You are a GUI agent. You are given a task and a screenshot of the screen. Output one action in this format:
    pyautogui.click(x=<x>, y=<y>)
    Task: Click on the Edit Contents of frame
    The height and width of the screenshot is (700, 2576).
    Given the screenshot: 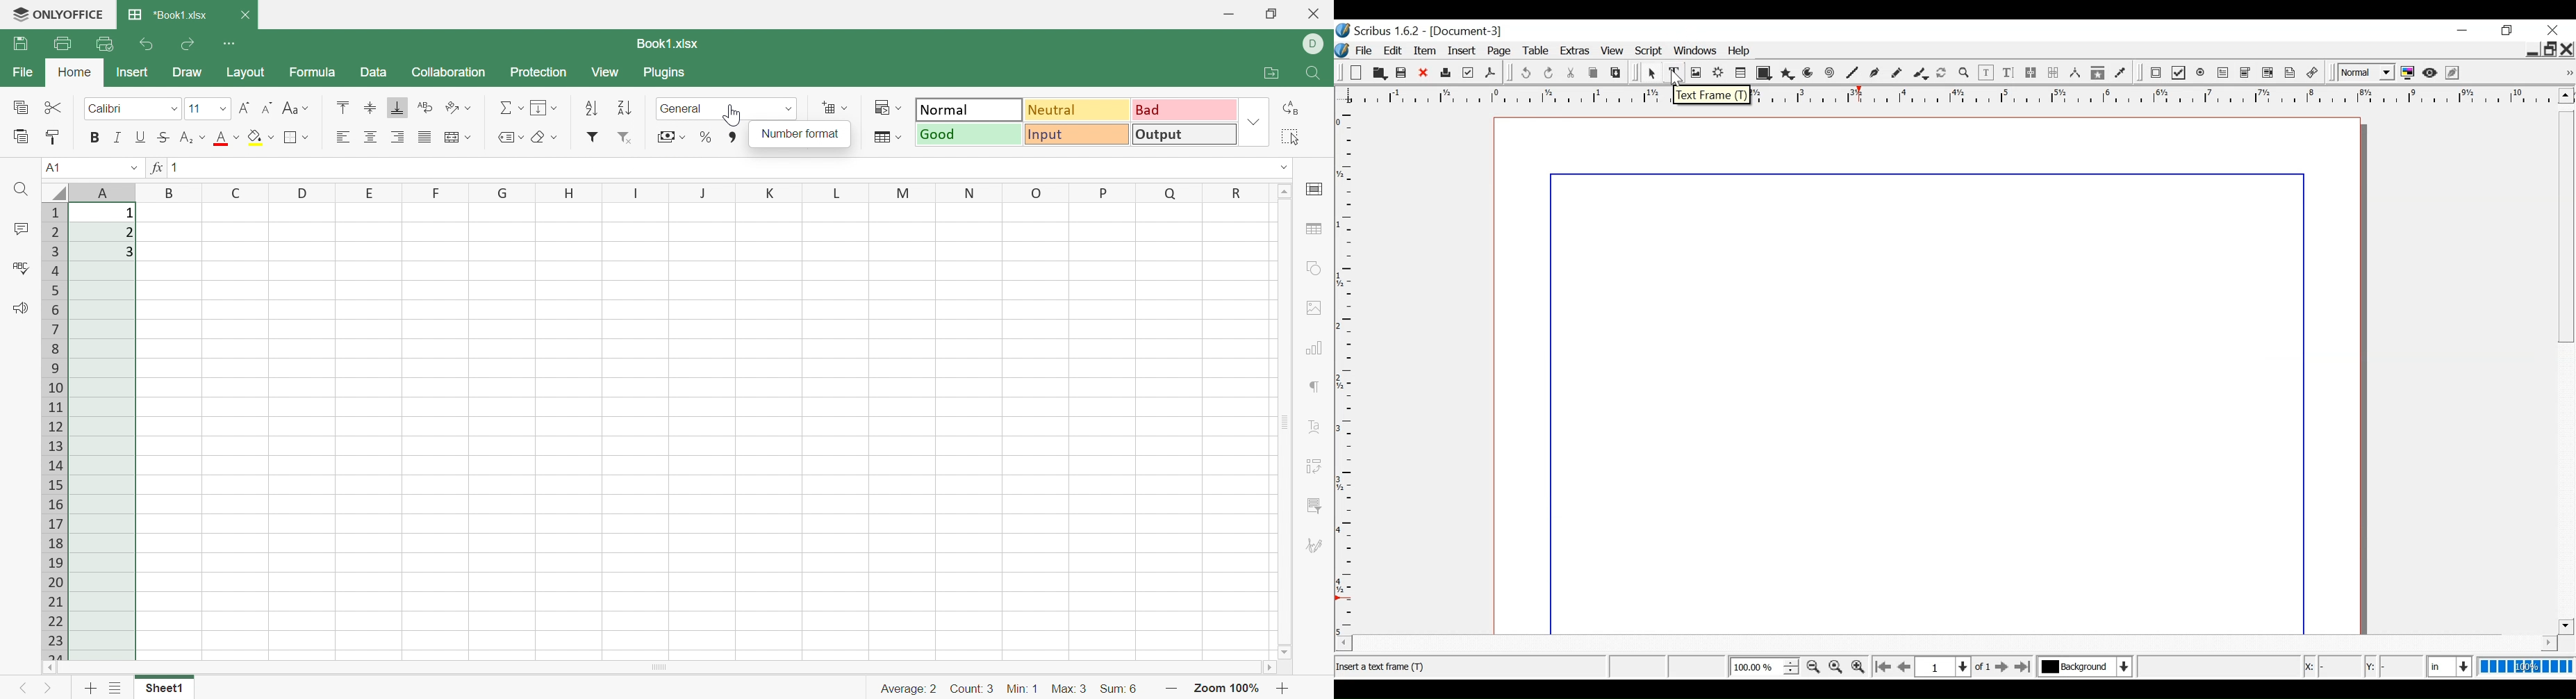 What is the action you would take?
    pyautogui.click(x=1985, y=73)
    